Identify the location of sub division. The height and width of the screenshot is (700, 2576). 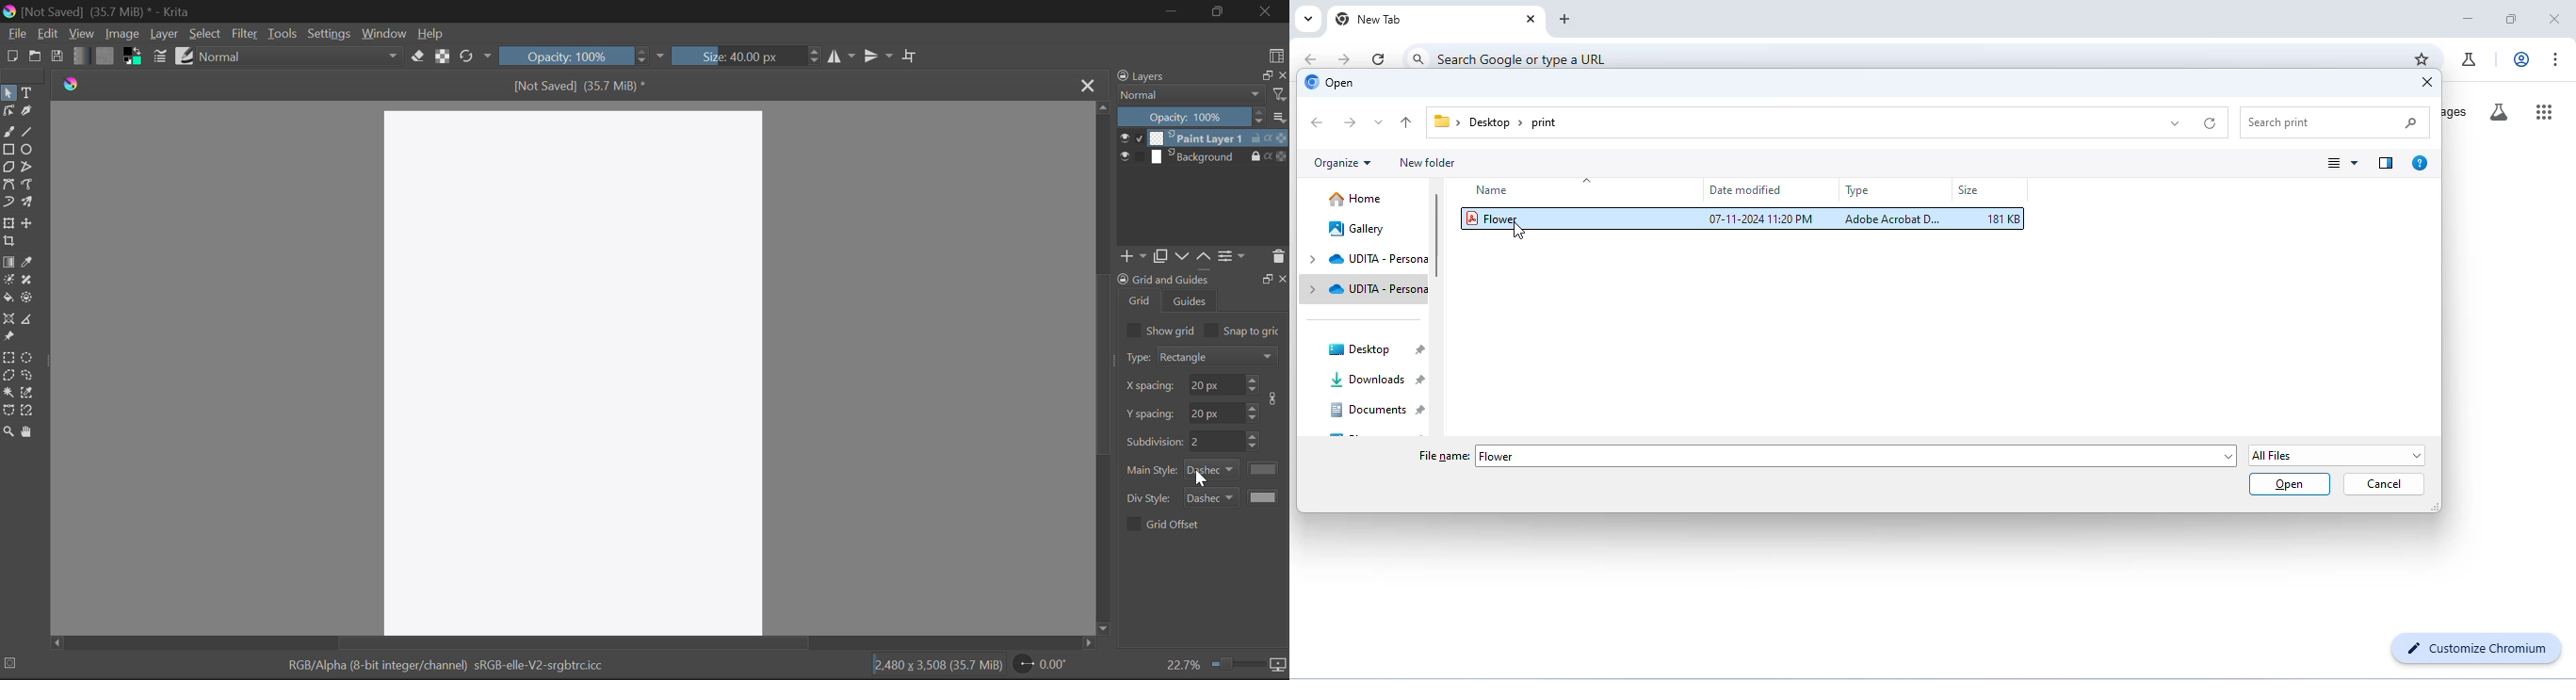
(1216, 441).